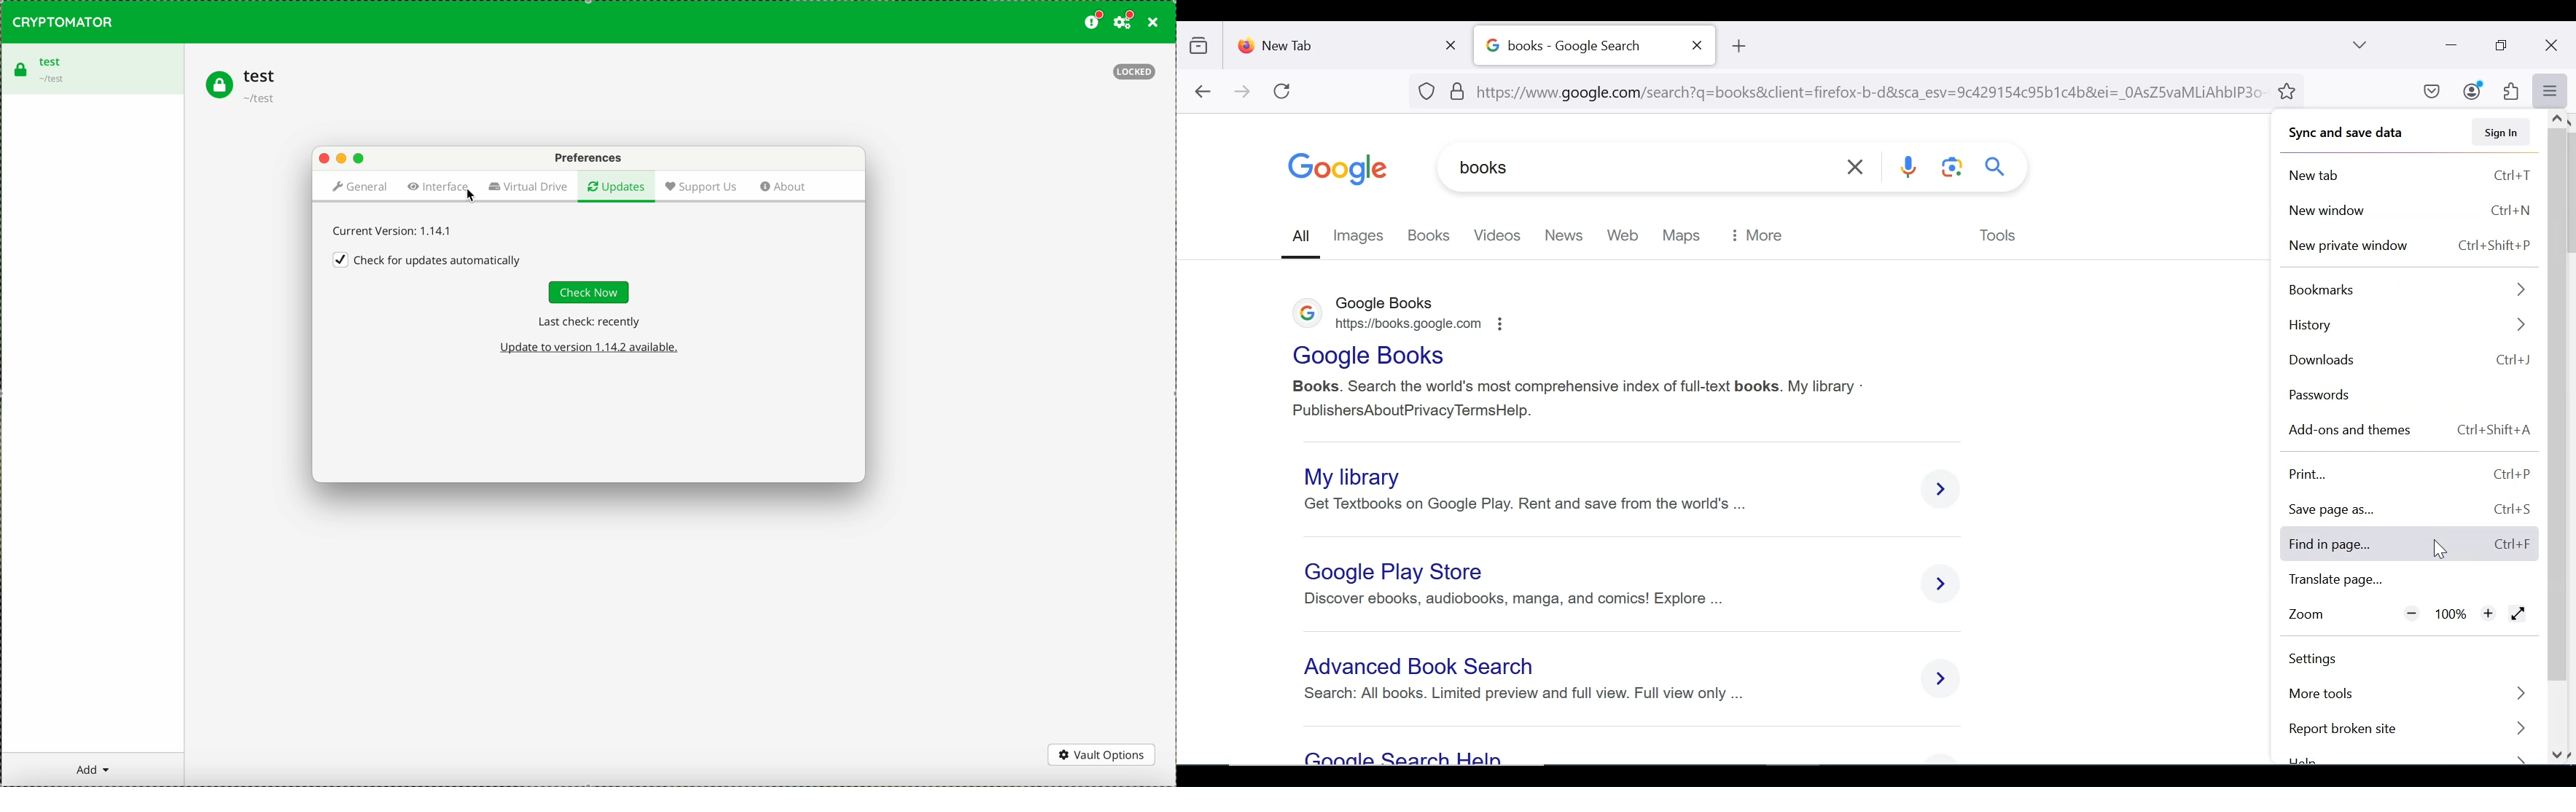  Describe the element at coordinates (2411, 429) in the screenshot. I see `addons and themes` at that location.